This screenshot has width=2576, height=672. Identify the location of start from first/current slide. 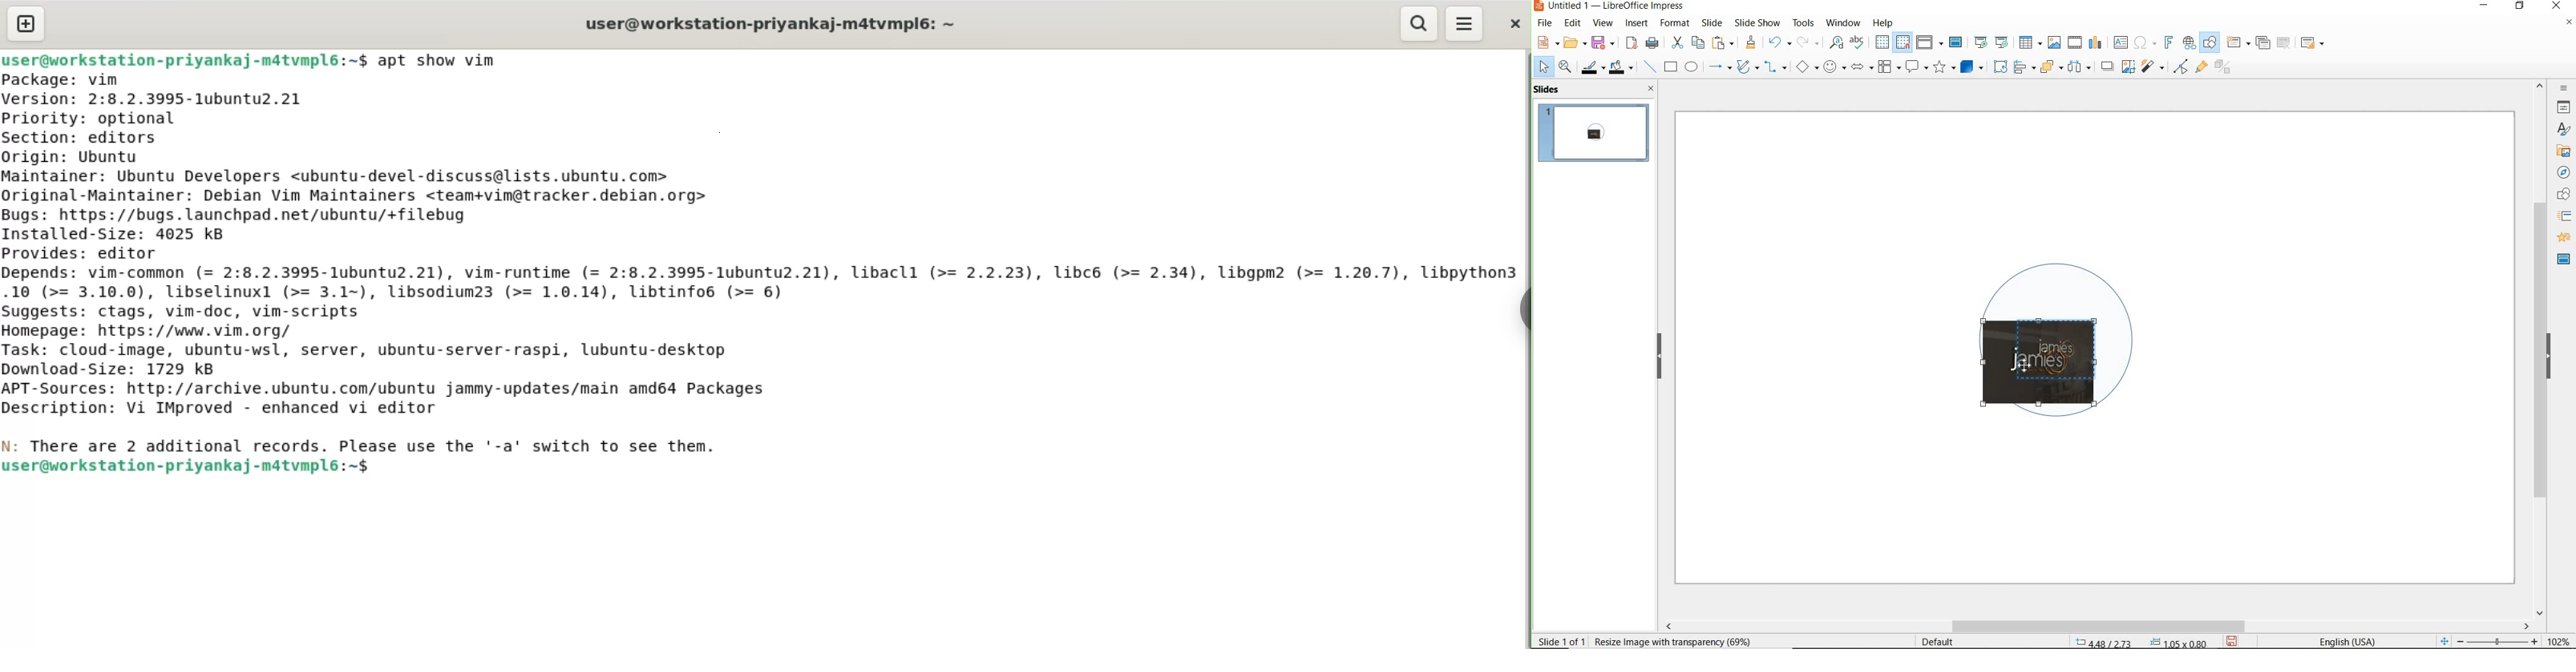
(1991, 41).